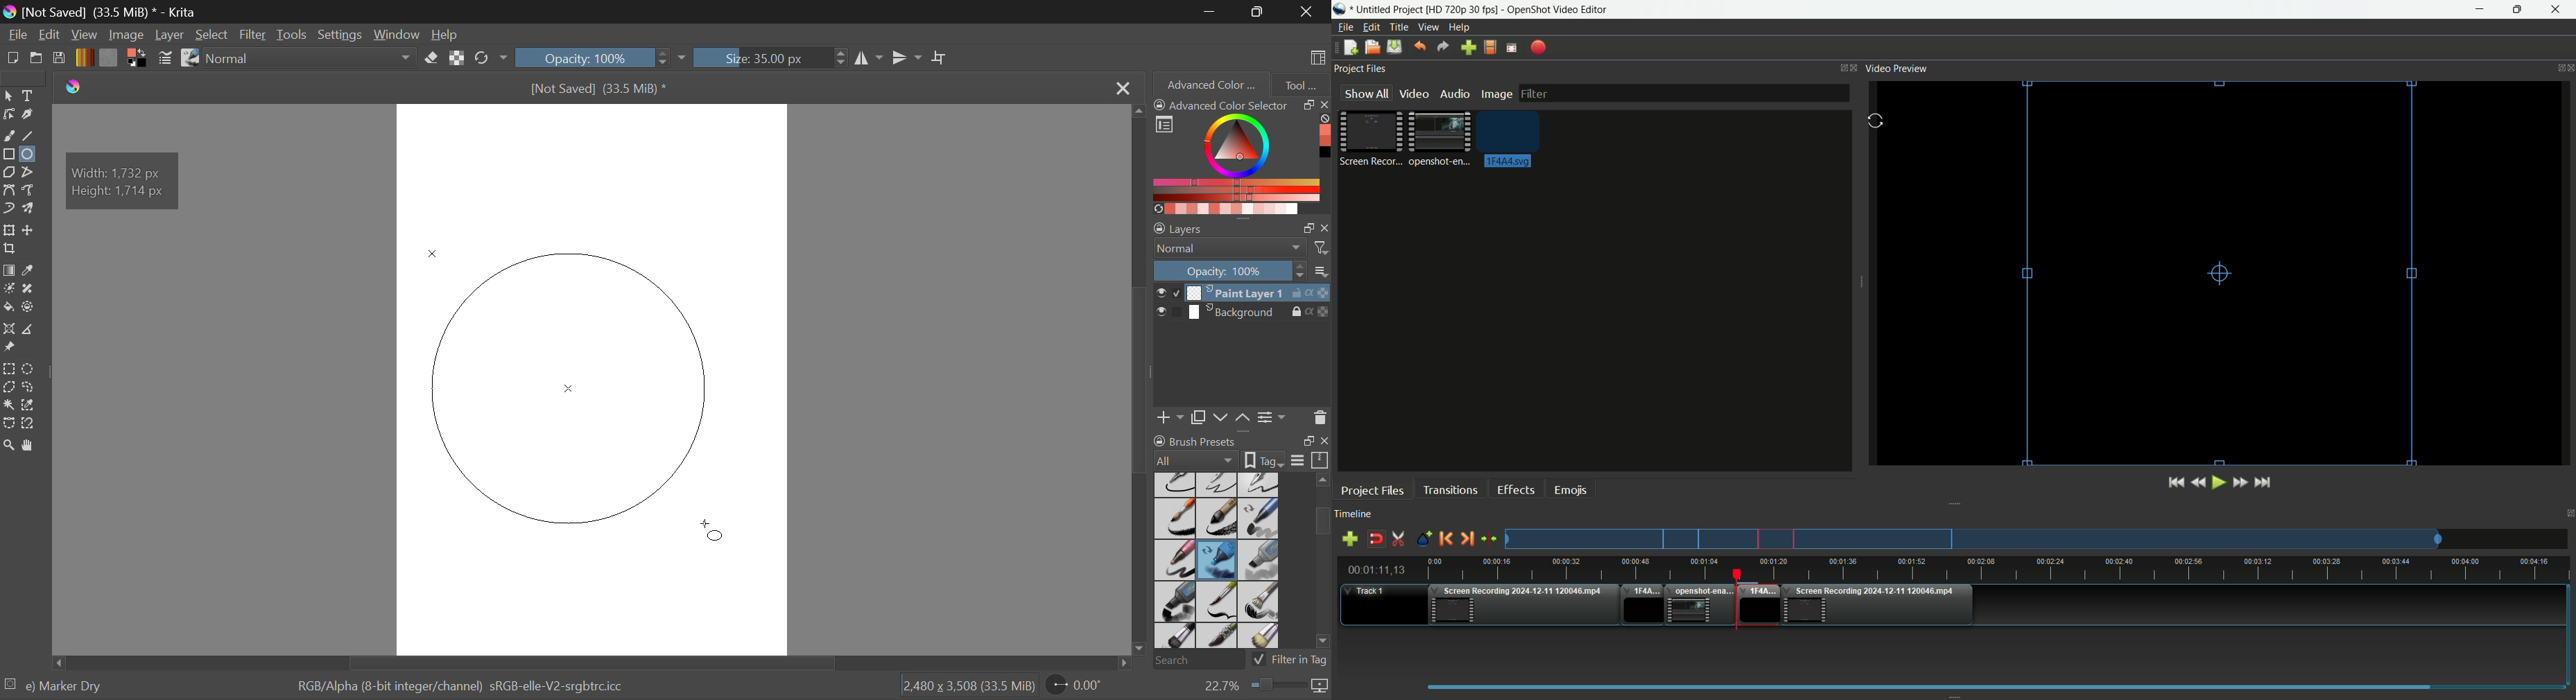 Image resolution: width=2576 pixels, height=700 pixels. Describe the element at coordinates (604, 88) in the screenshot. I see `[Not Saved] (33.5 MiB) *` at that location.